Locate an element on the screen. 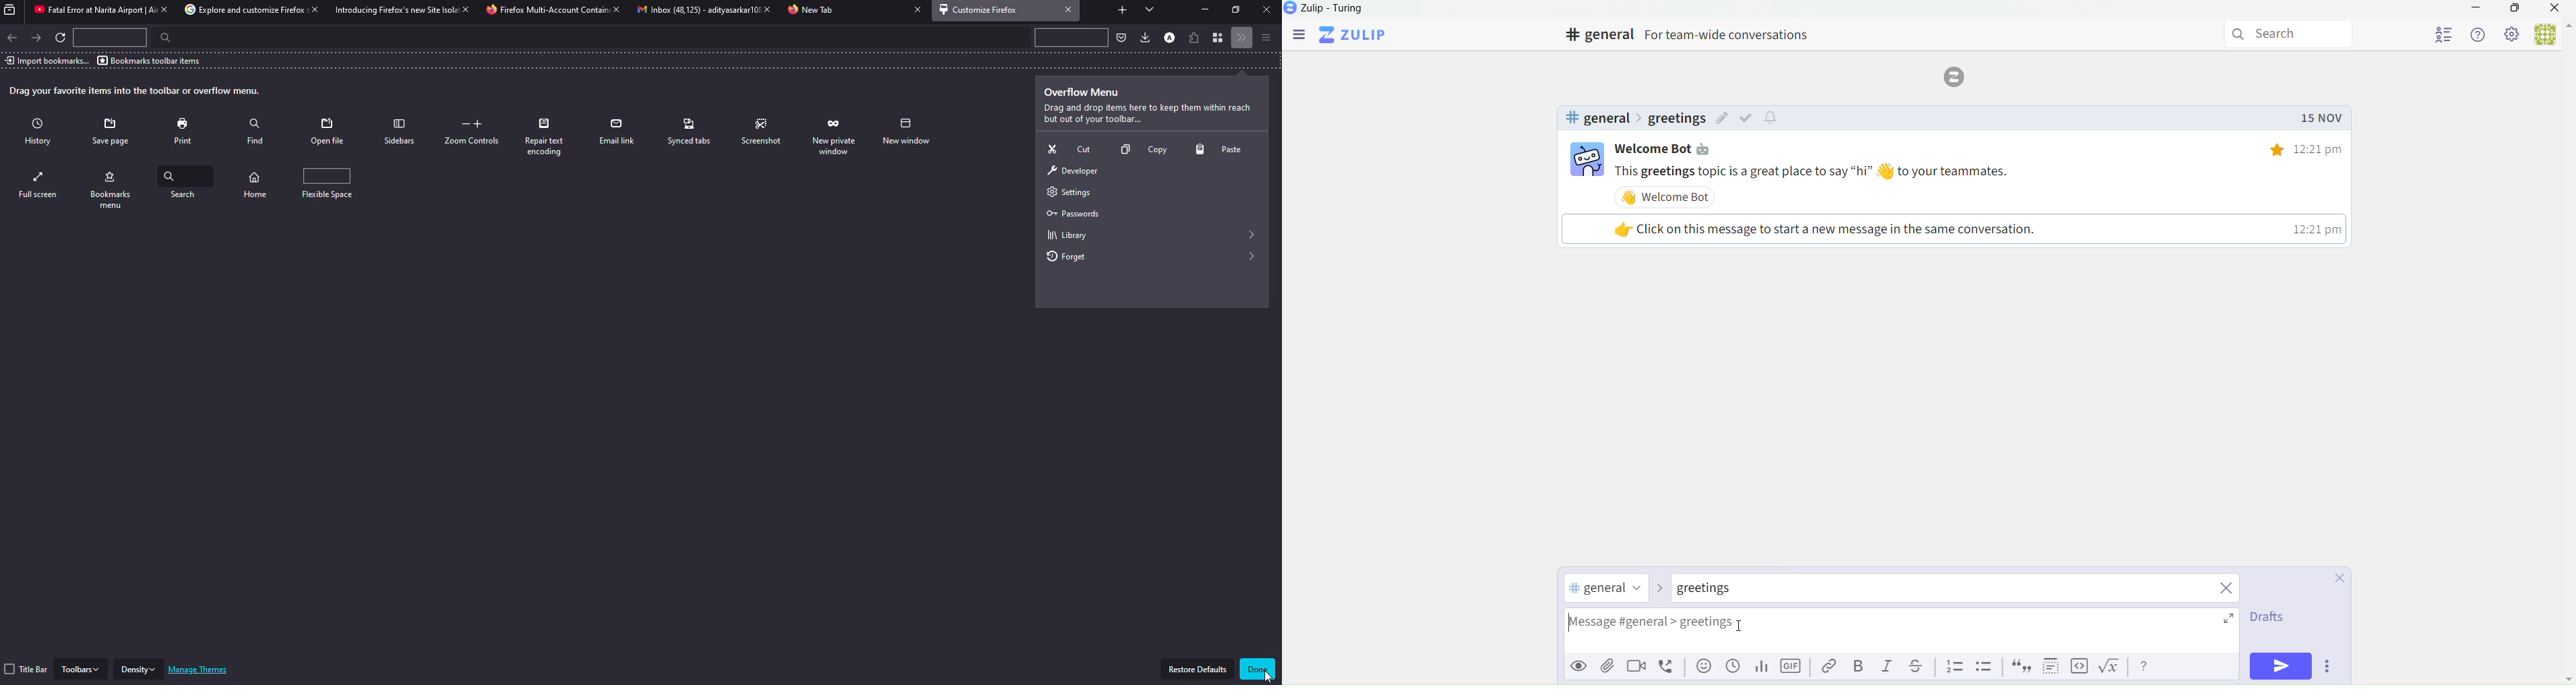  image is located at coordinates (1587, 161).